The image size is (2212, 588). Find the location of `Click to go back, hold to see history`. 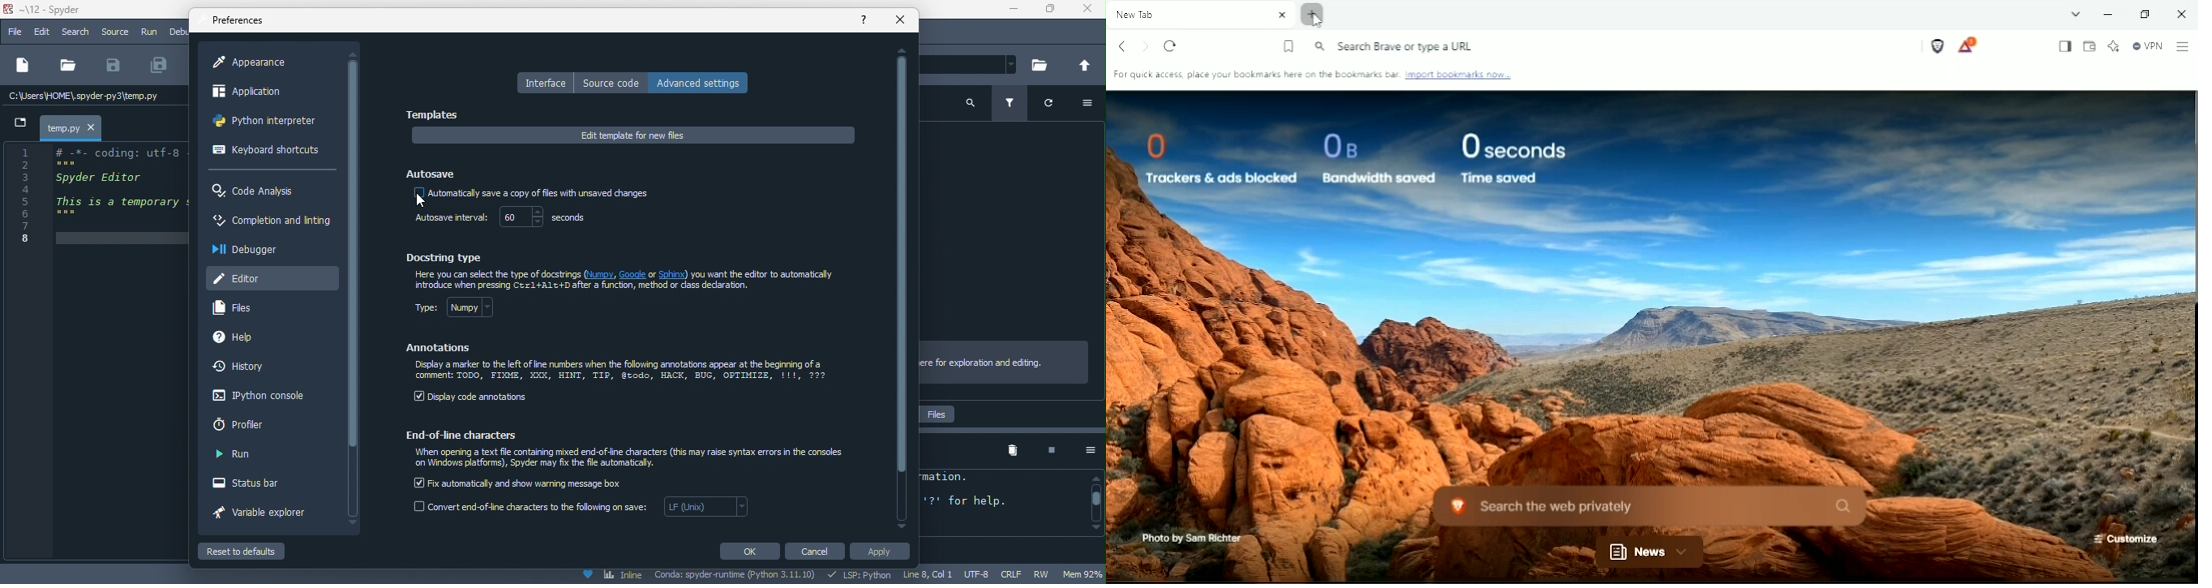

Click to go back, hold to see history is located at coordinates (1120, 46).